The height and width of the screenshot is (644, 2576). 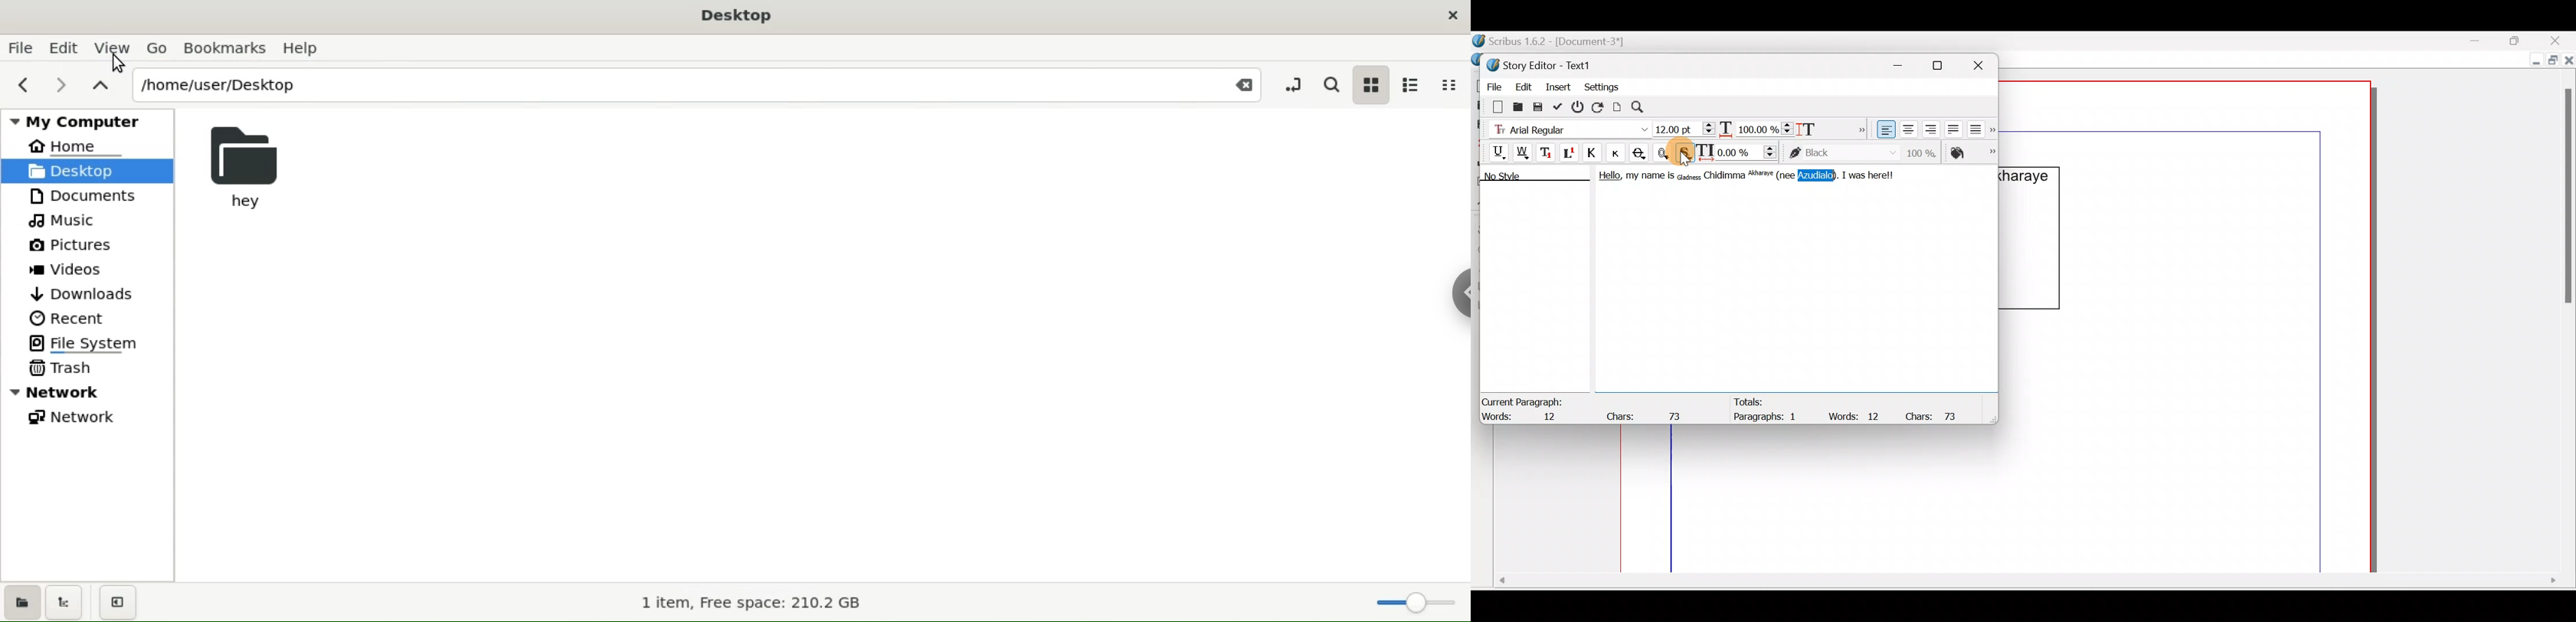 I want to click on trash, so click(x=63, y=368).